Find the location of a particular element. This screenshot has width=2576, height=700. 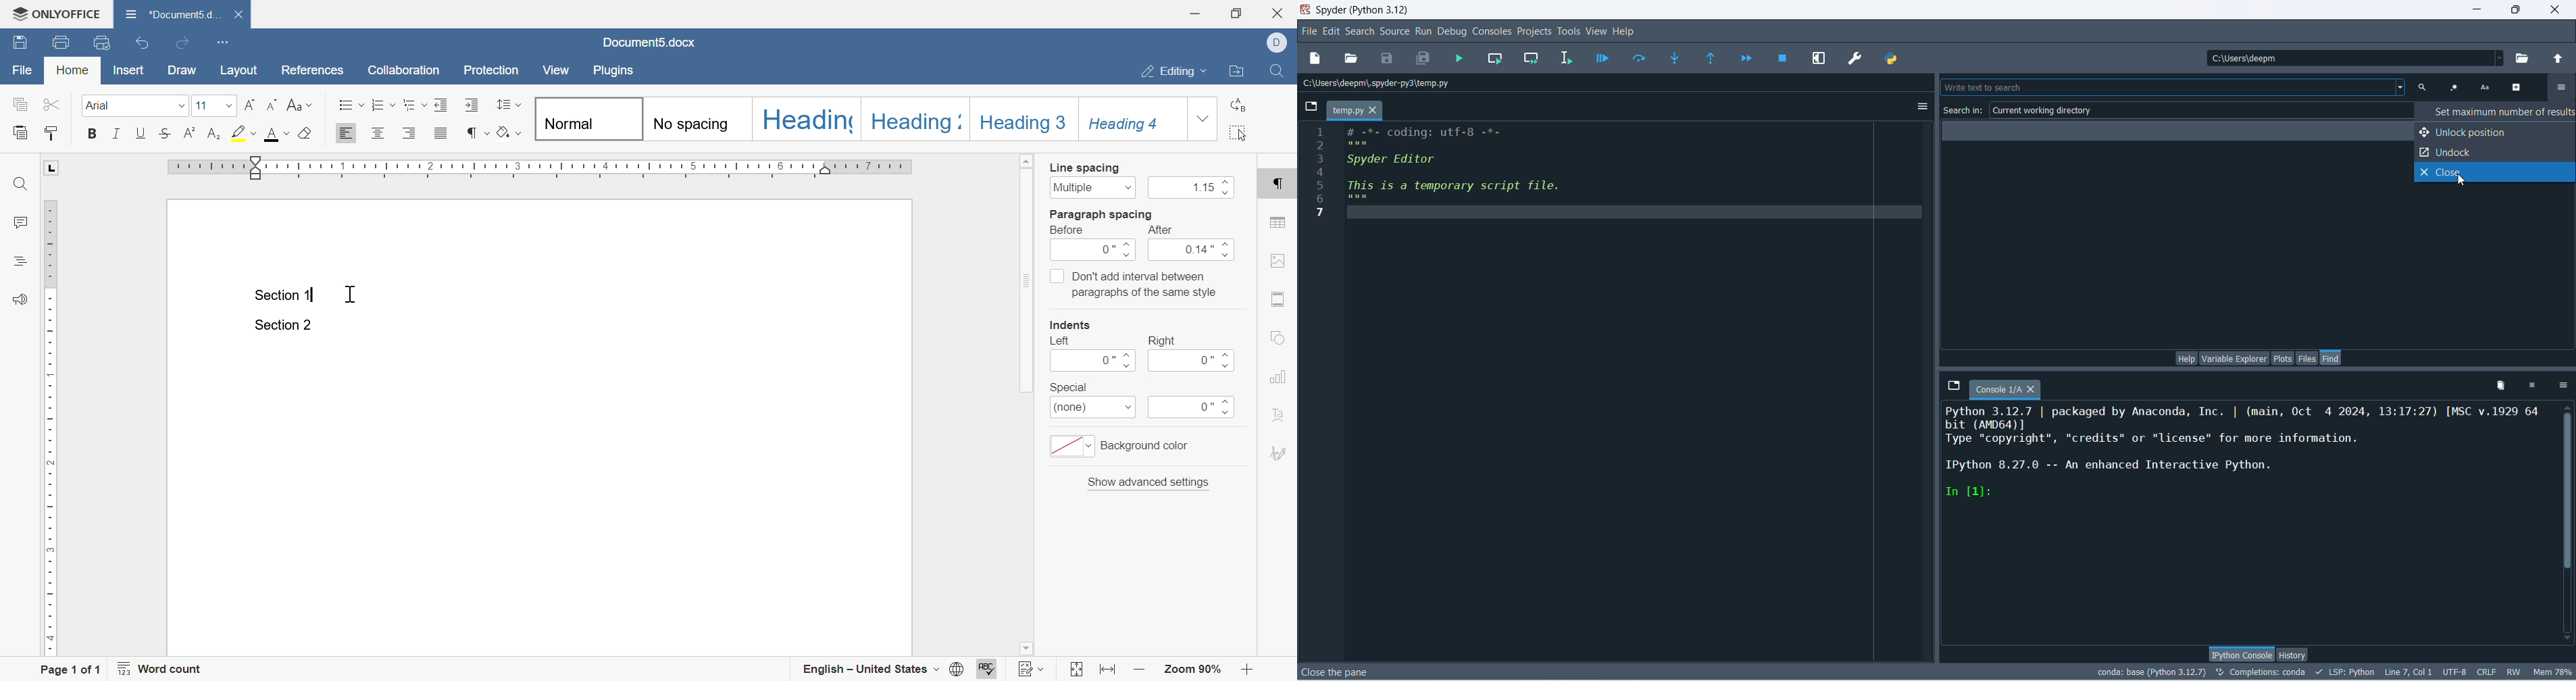

run until the current function returns is located at coordinates (1711, 59).